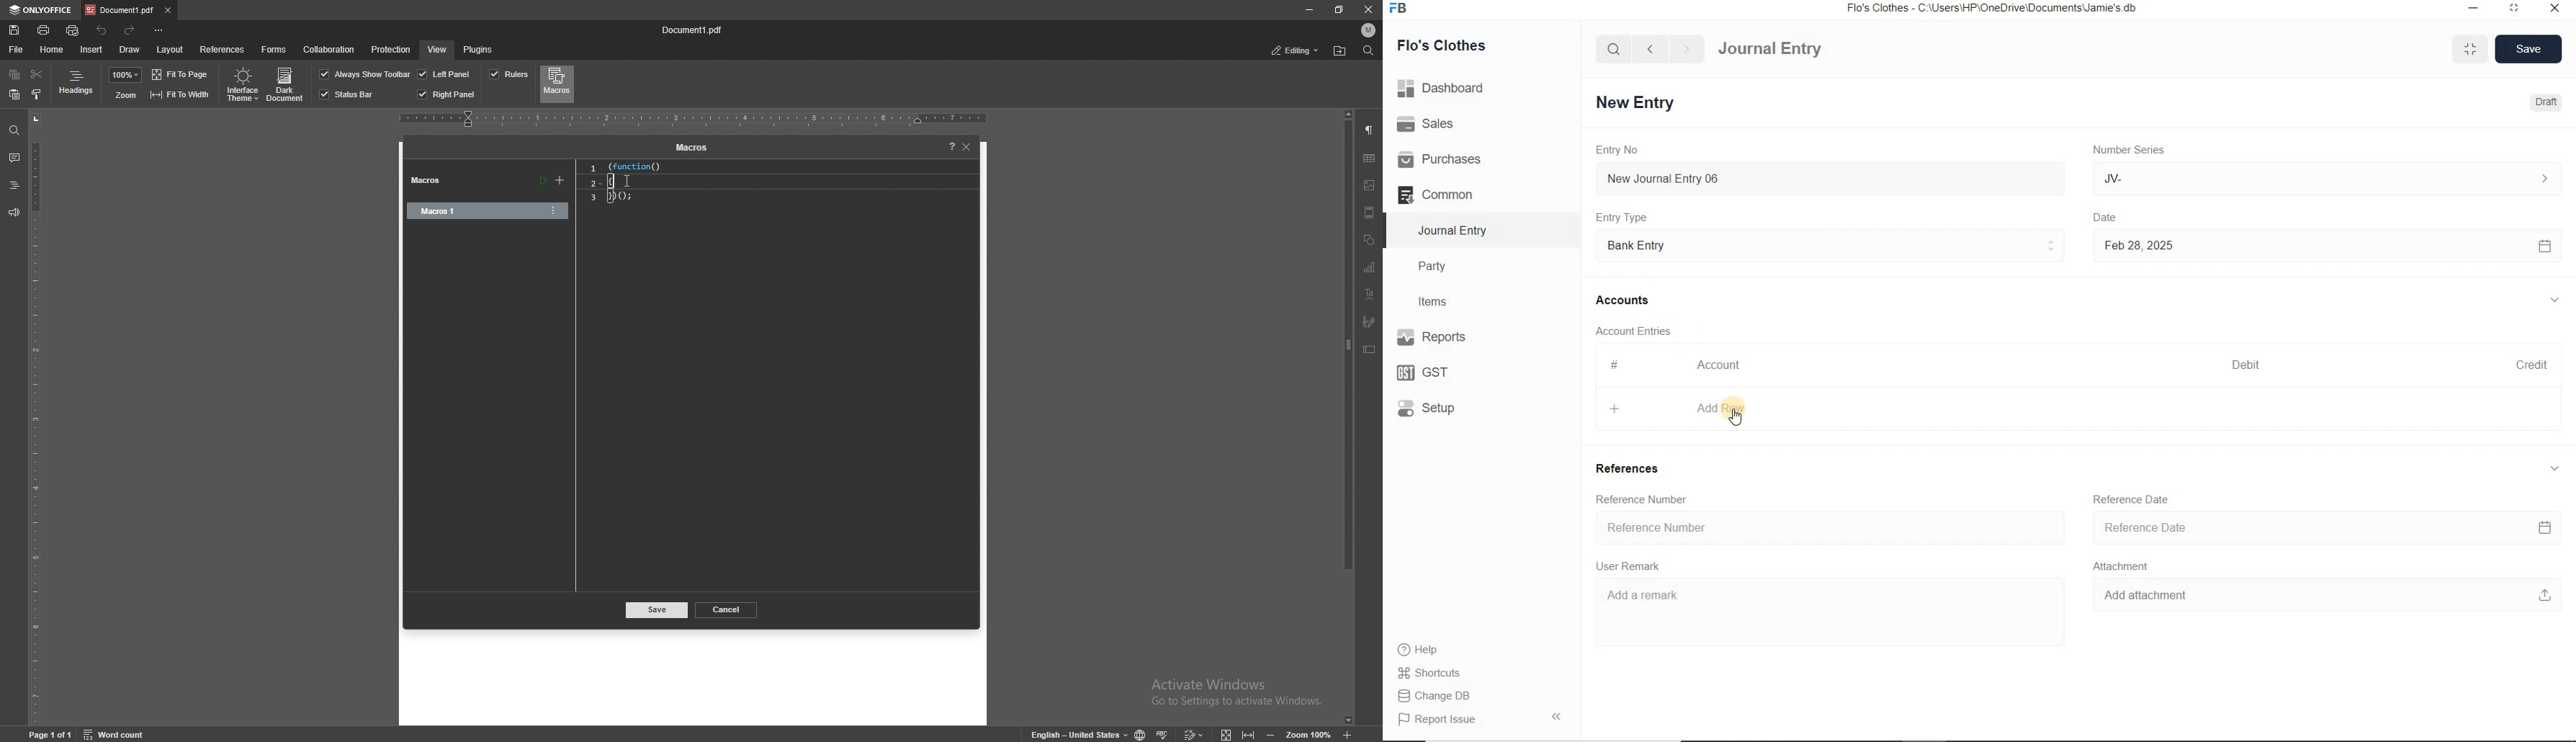 This screenshot has height=756, width=2576. Describe the element at coordinates (53, 49) in the screenshot. I see `home` at that location.